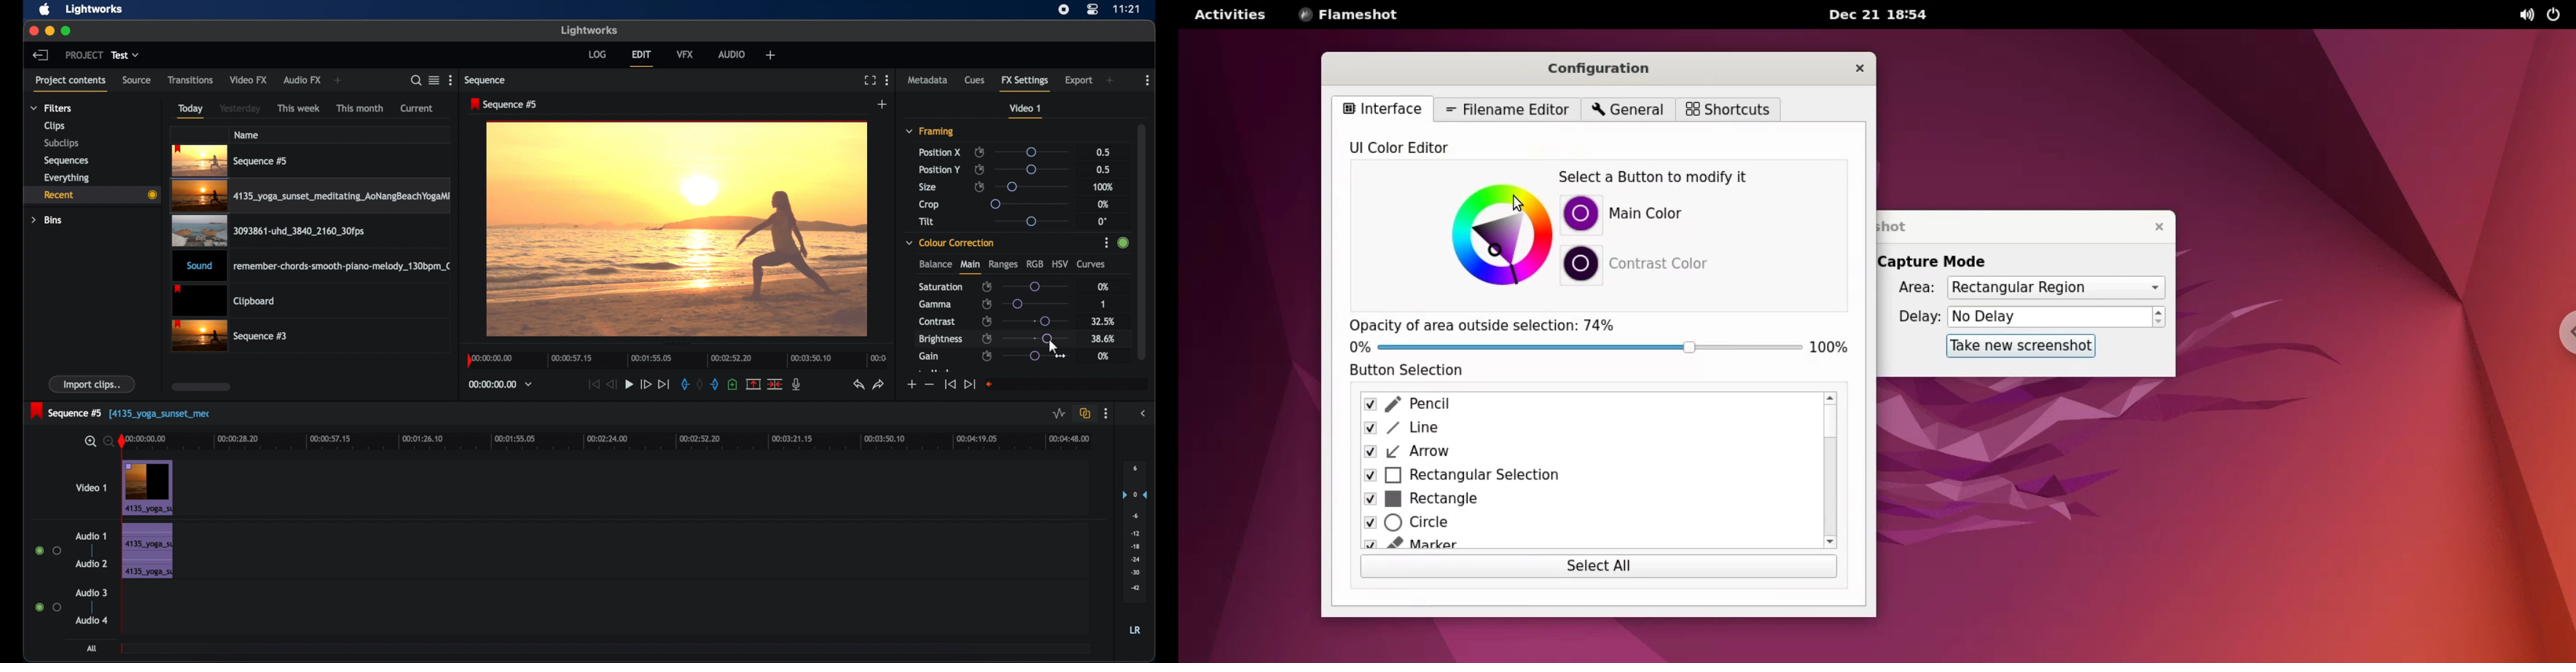 This screenshot has width=2576, height=672. What do you see at coordinates (125, 55) in the screenshot?
I see `test dropdown` at bounding box center [125, 55].